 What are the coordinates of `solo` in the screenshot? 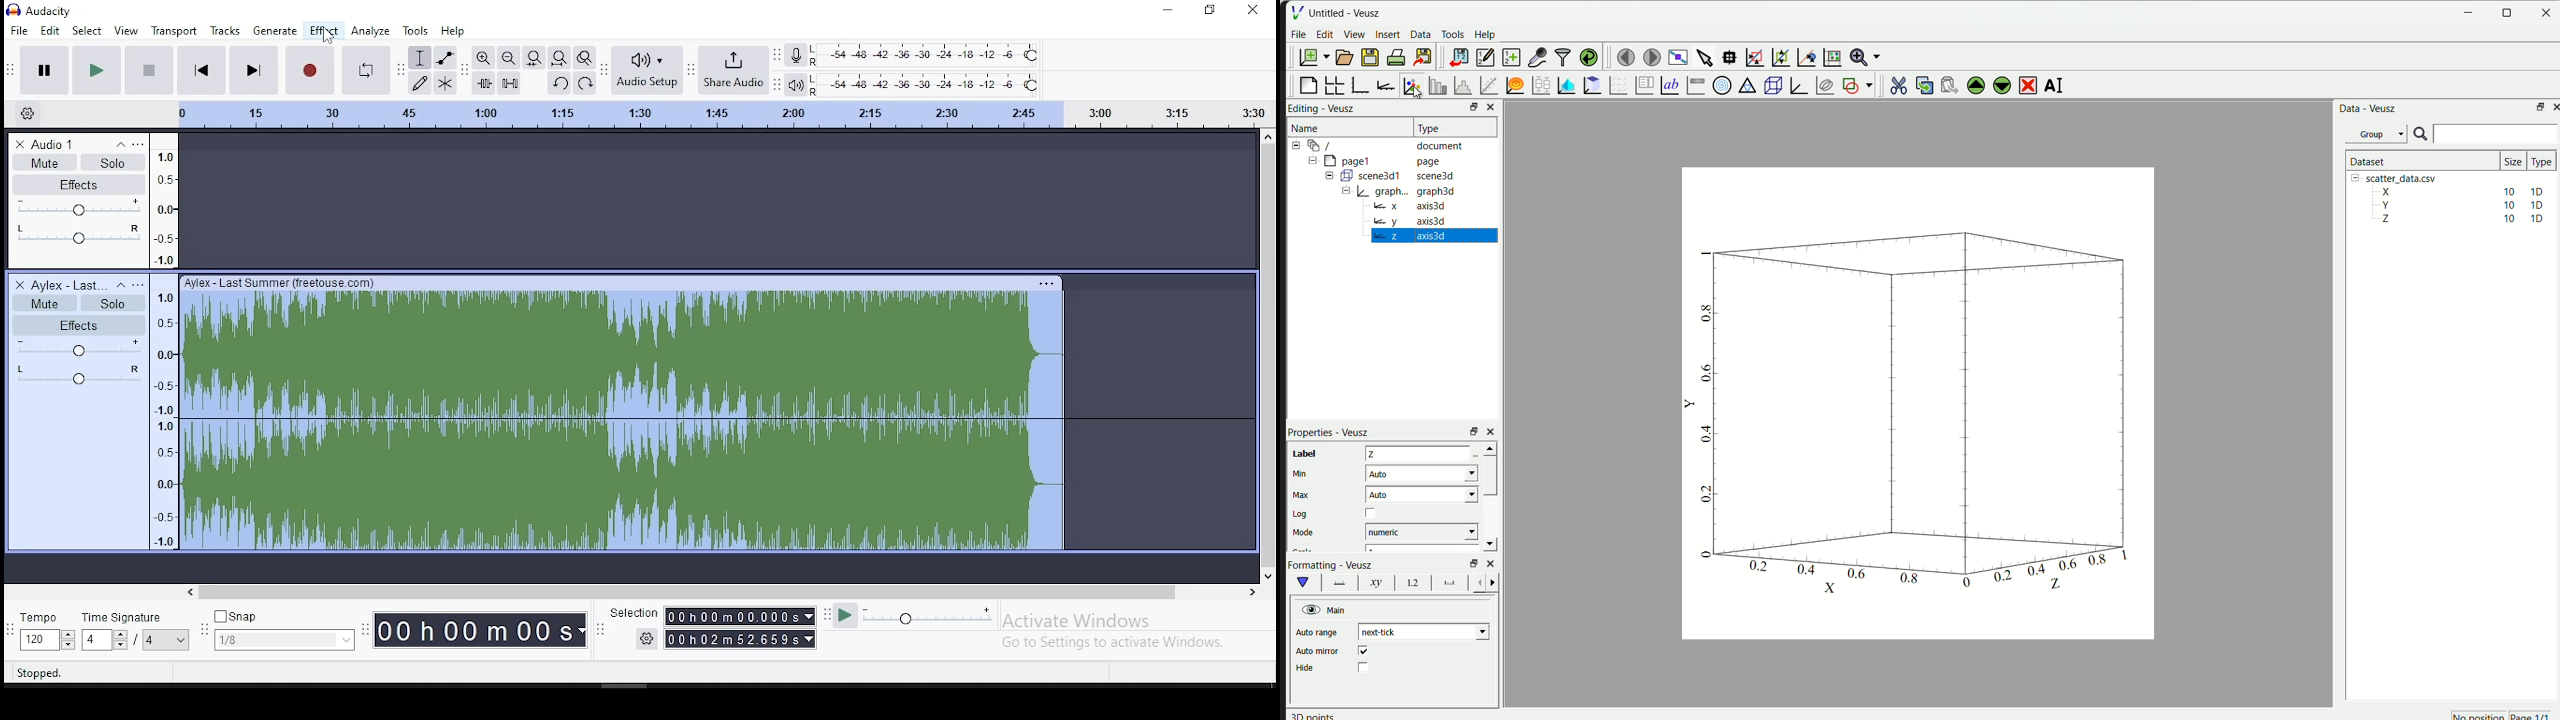 It's located at (115, 163).